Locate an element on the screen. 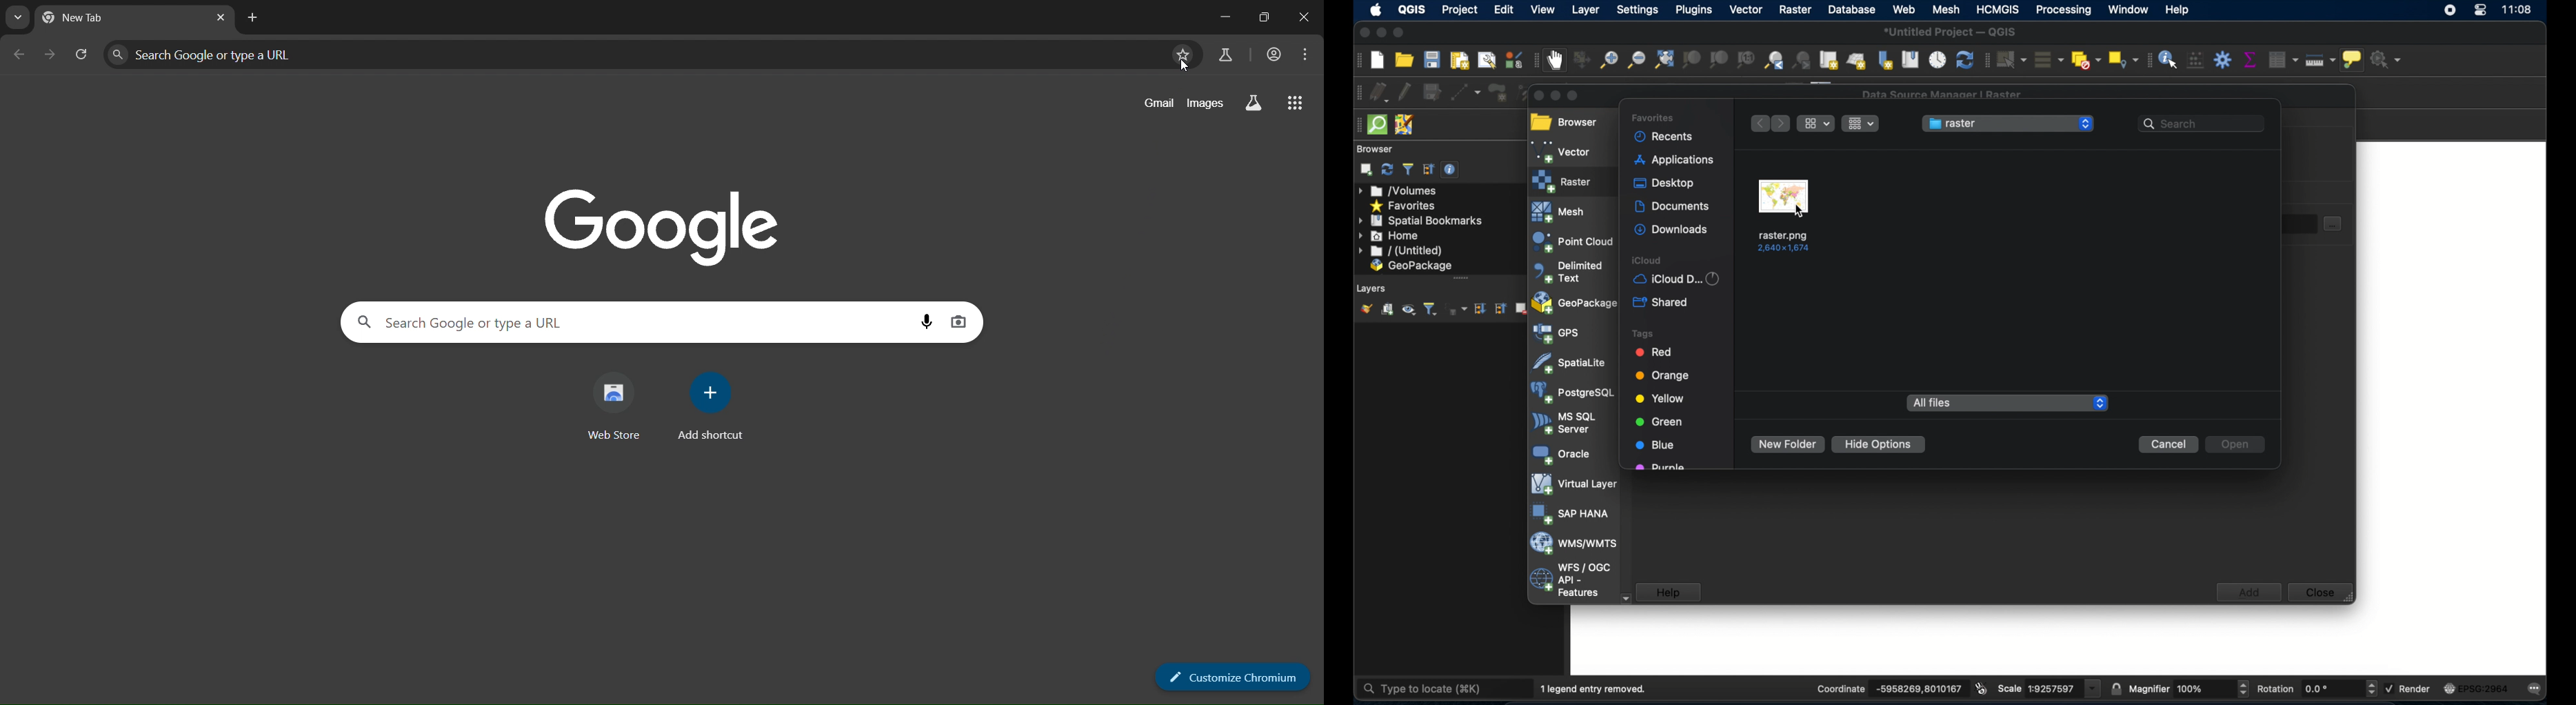 The height and width of the screenshot is (728, 2576). zoom full is located at coordinates (1663, 59).